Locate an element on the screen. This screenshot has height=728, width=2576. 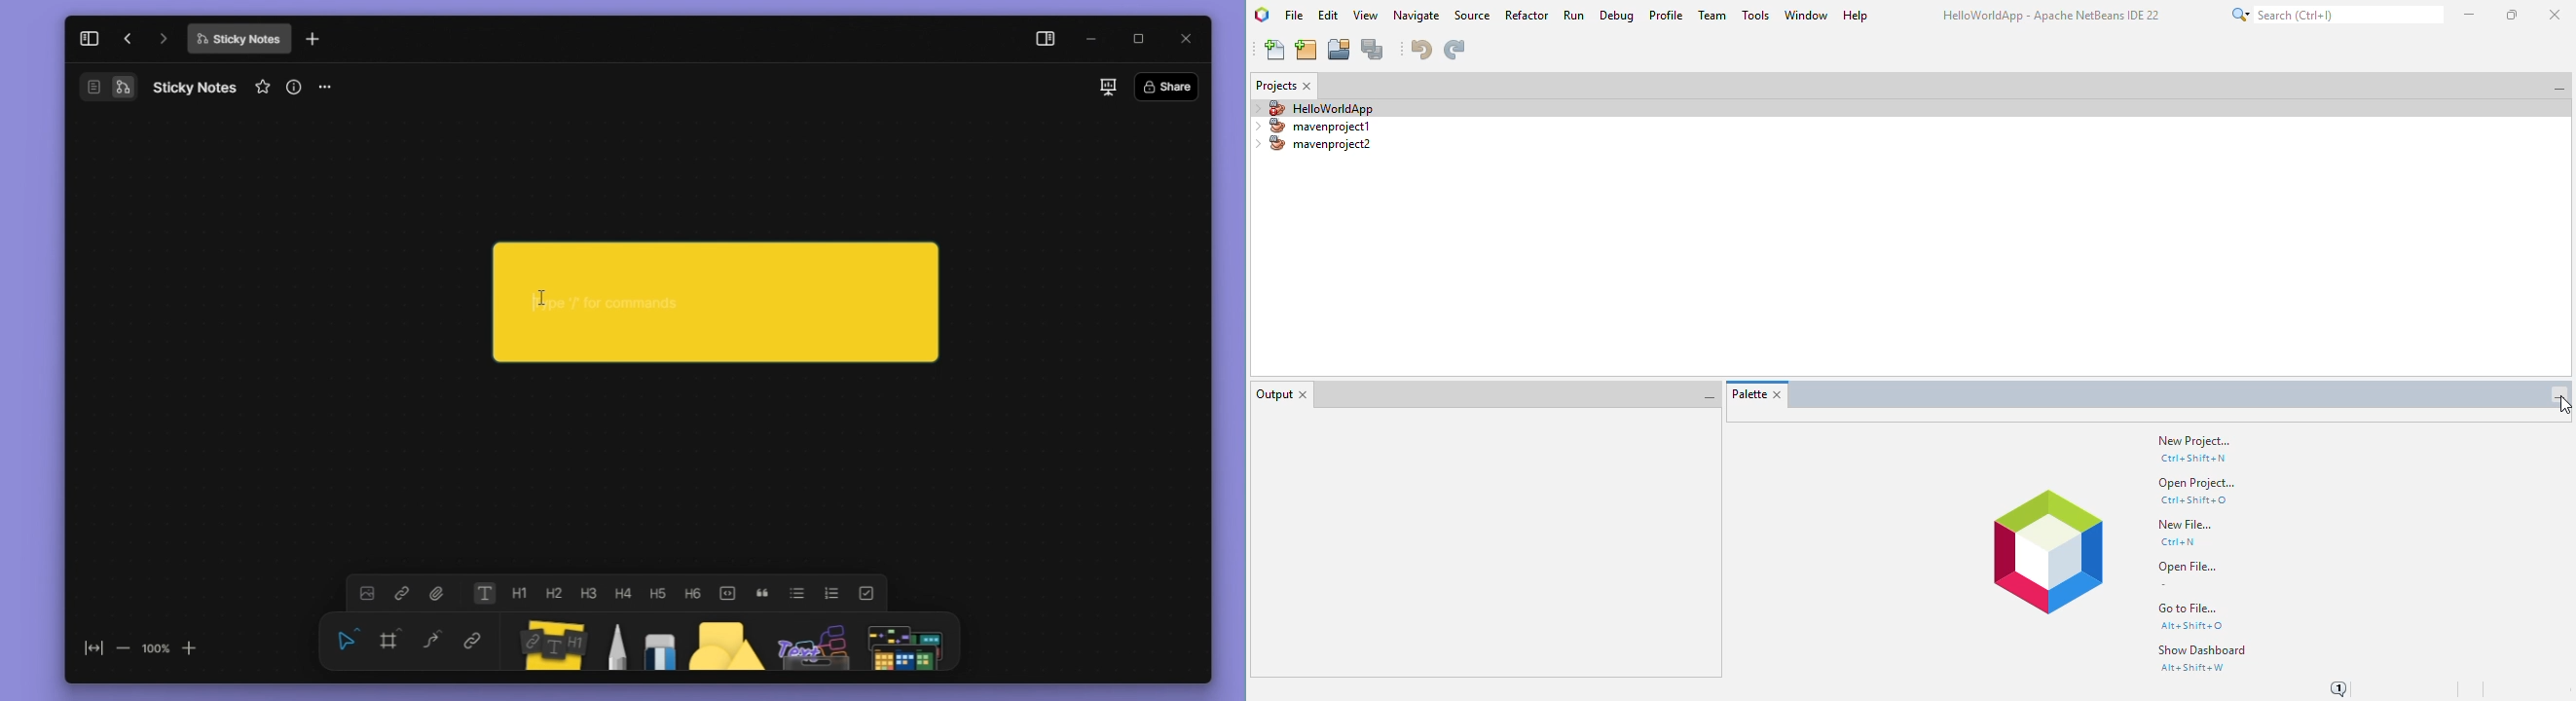
show dashboard is located at coordinates (2203, 650).